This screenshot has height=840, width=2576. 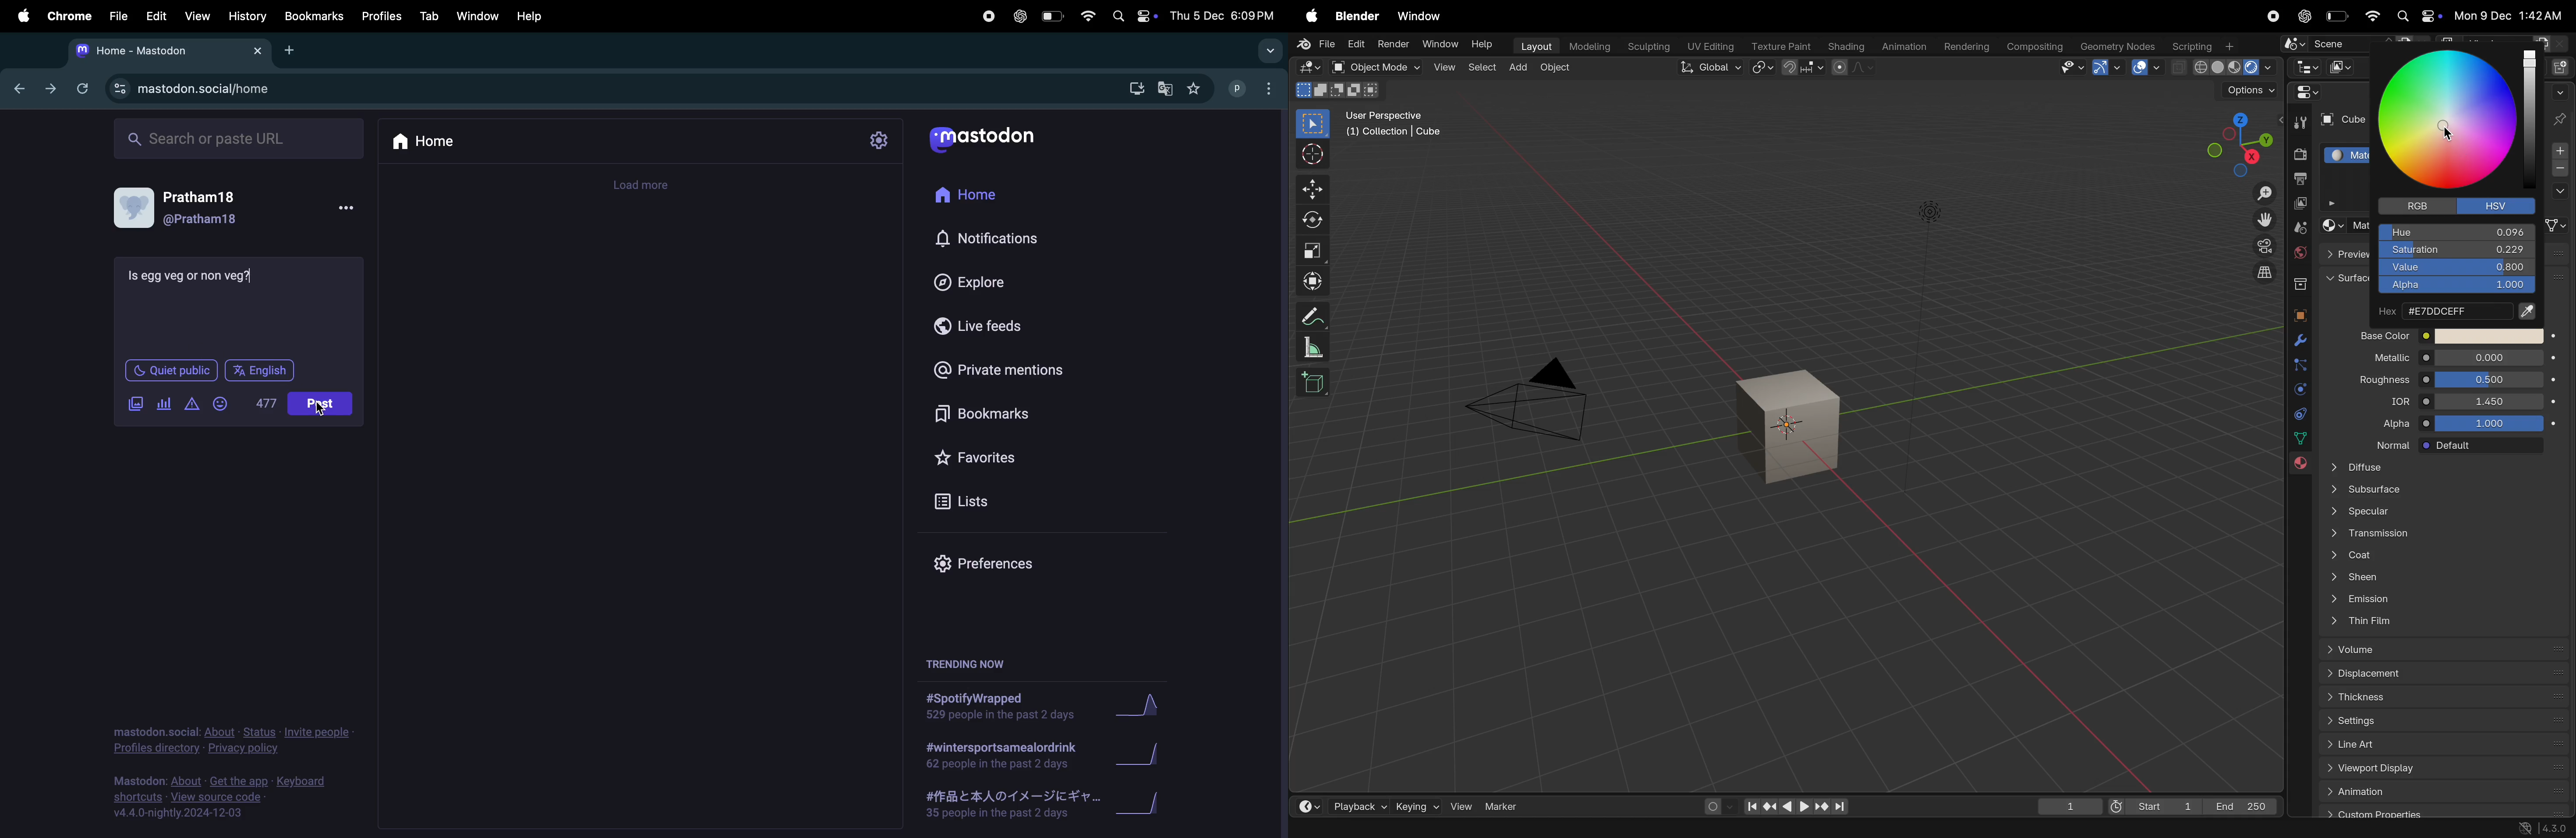 I want to click on help, so click(x=533, y=16).